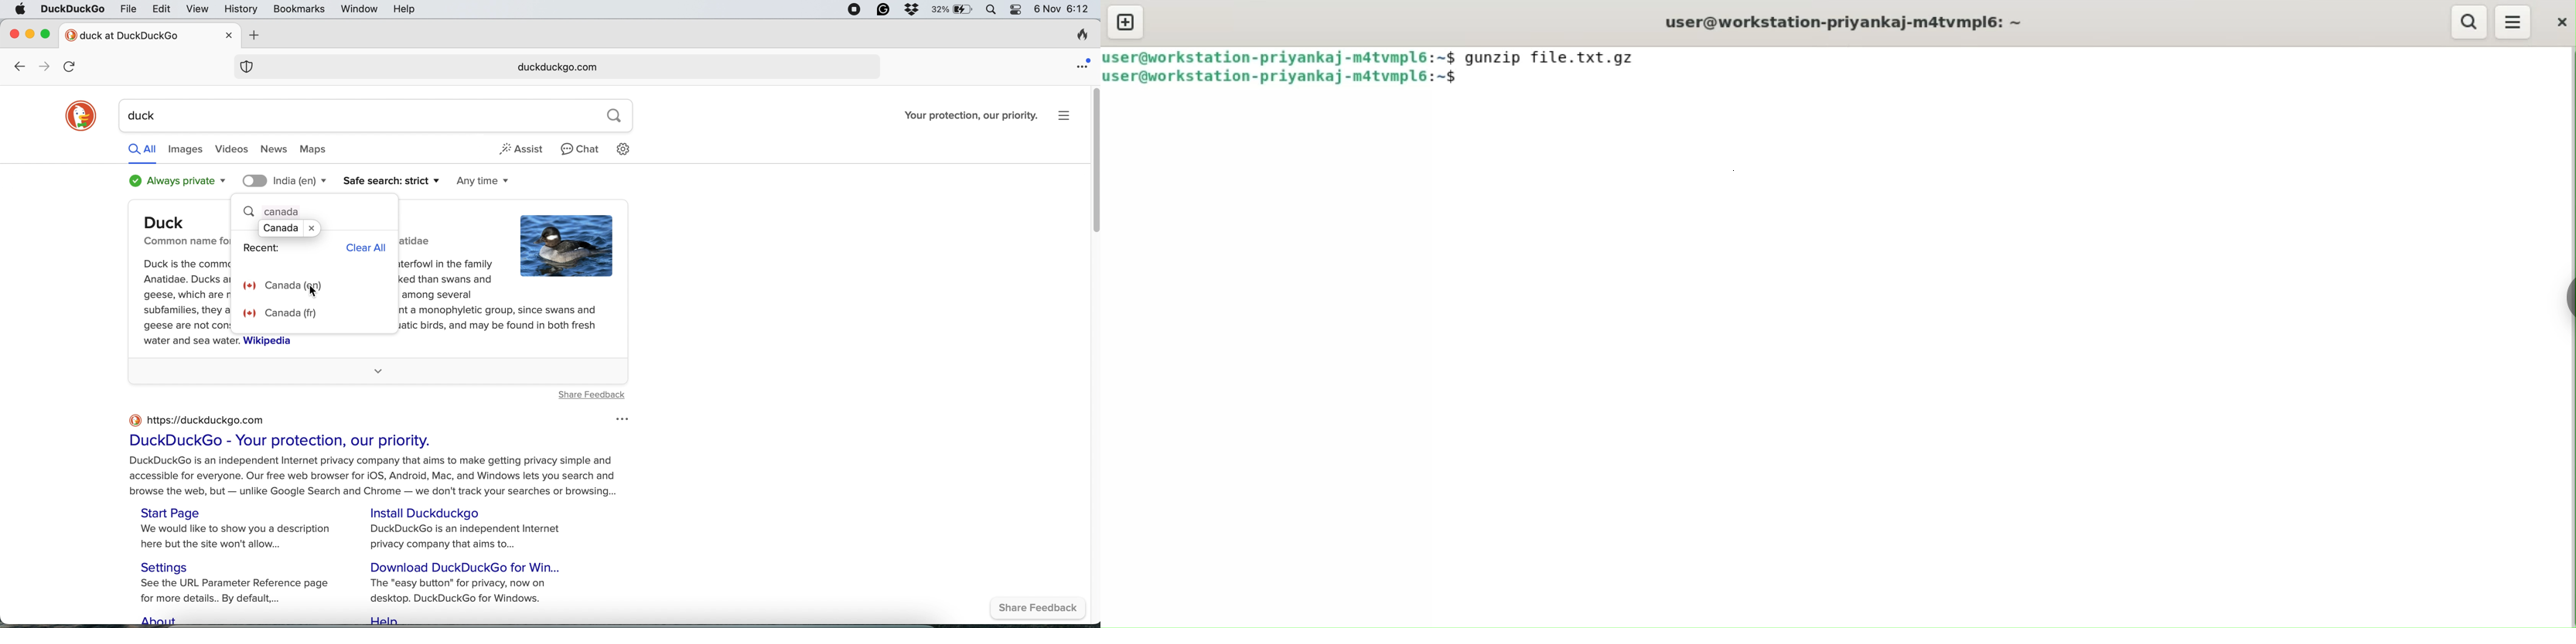  Describe the element at coordinates (463, 590) in the screenshot. I see `The "easy button" for privacy, now on
desktop. DuckDuckGo for Windows.` at that location.